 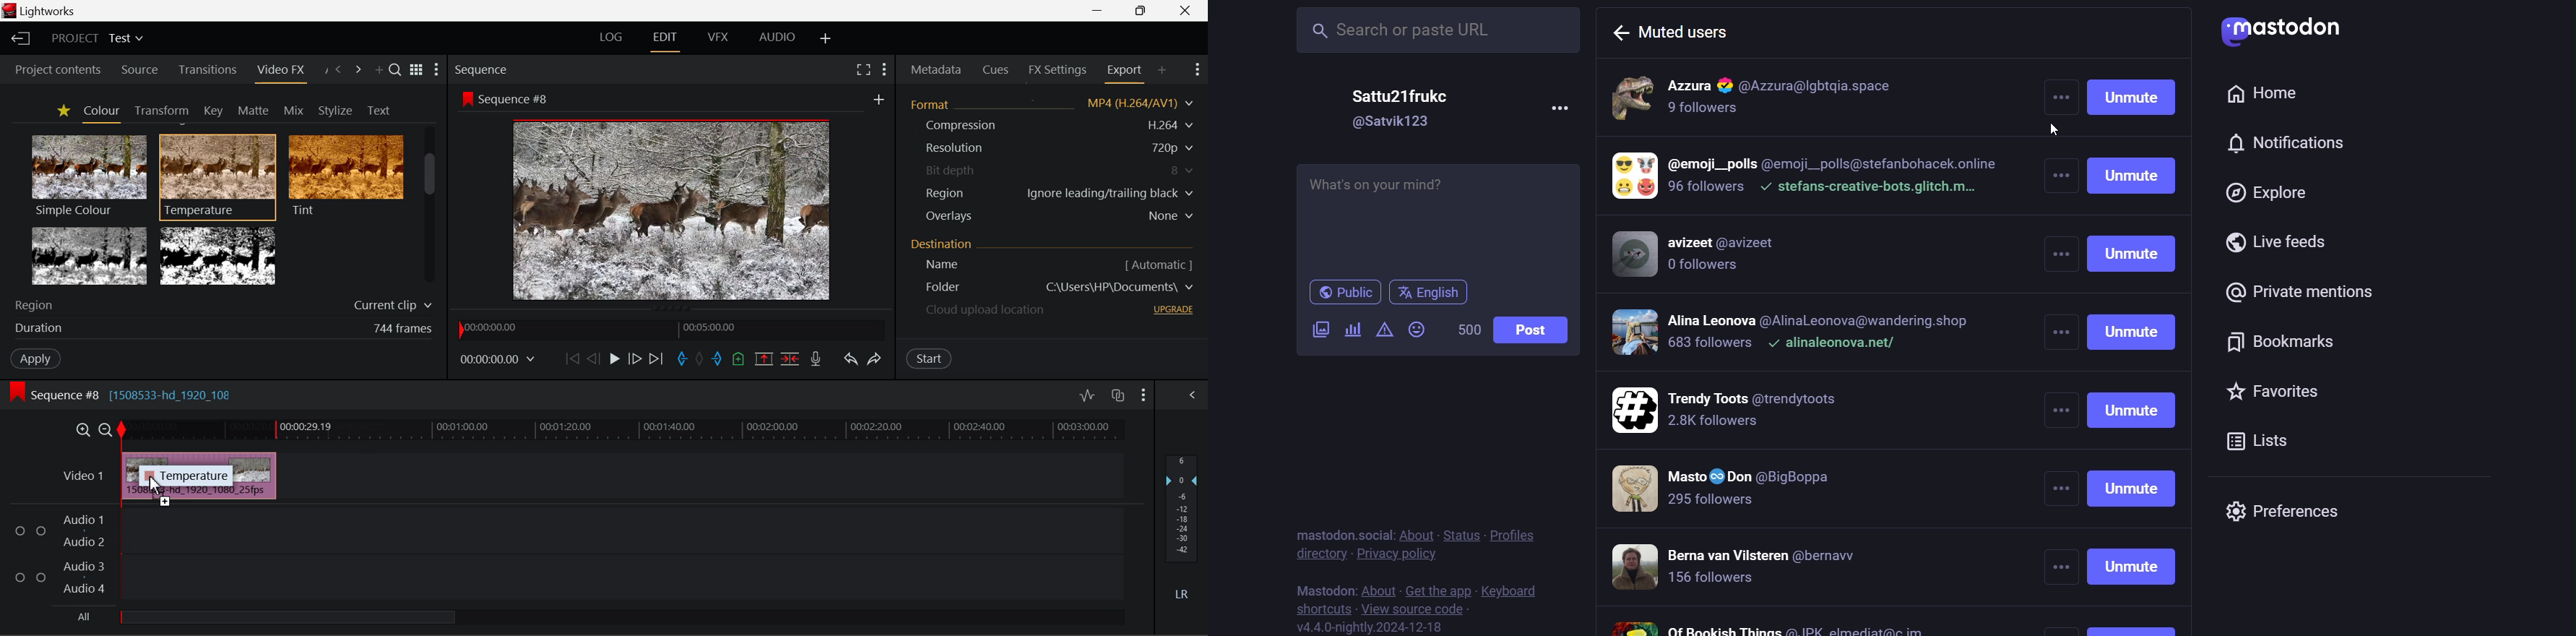 What do you see at coordinates (884, 71) in the screenshot?
I see `Show Settings` at bounding box center [884, 71].